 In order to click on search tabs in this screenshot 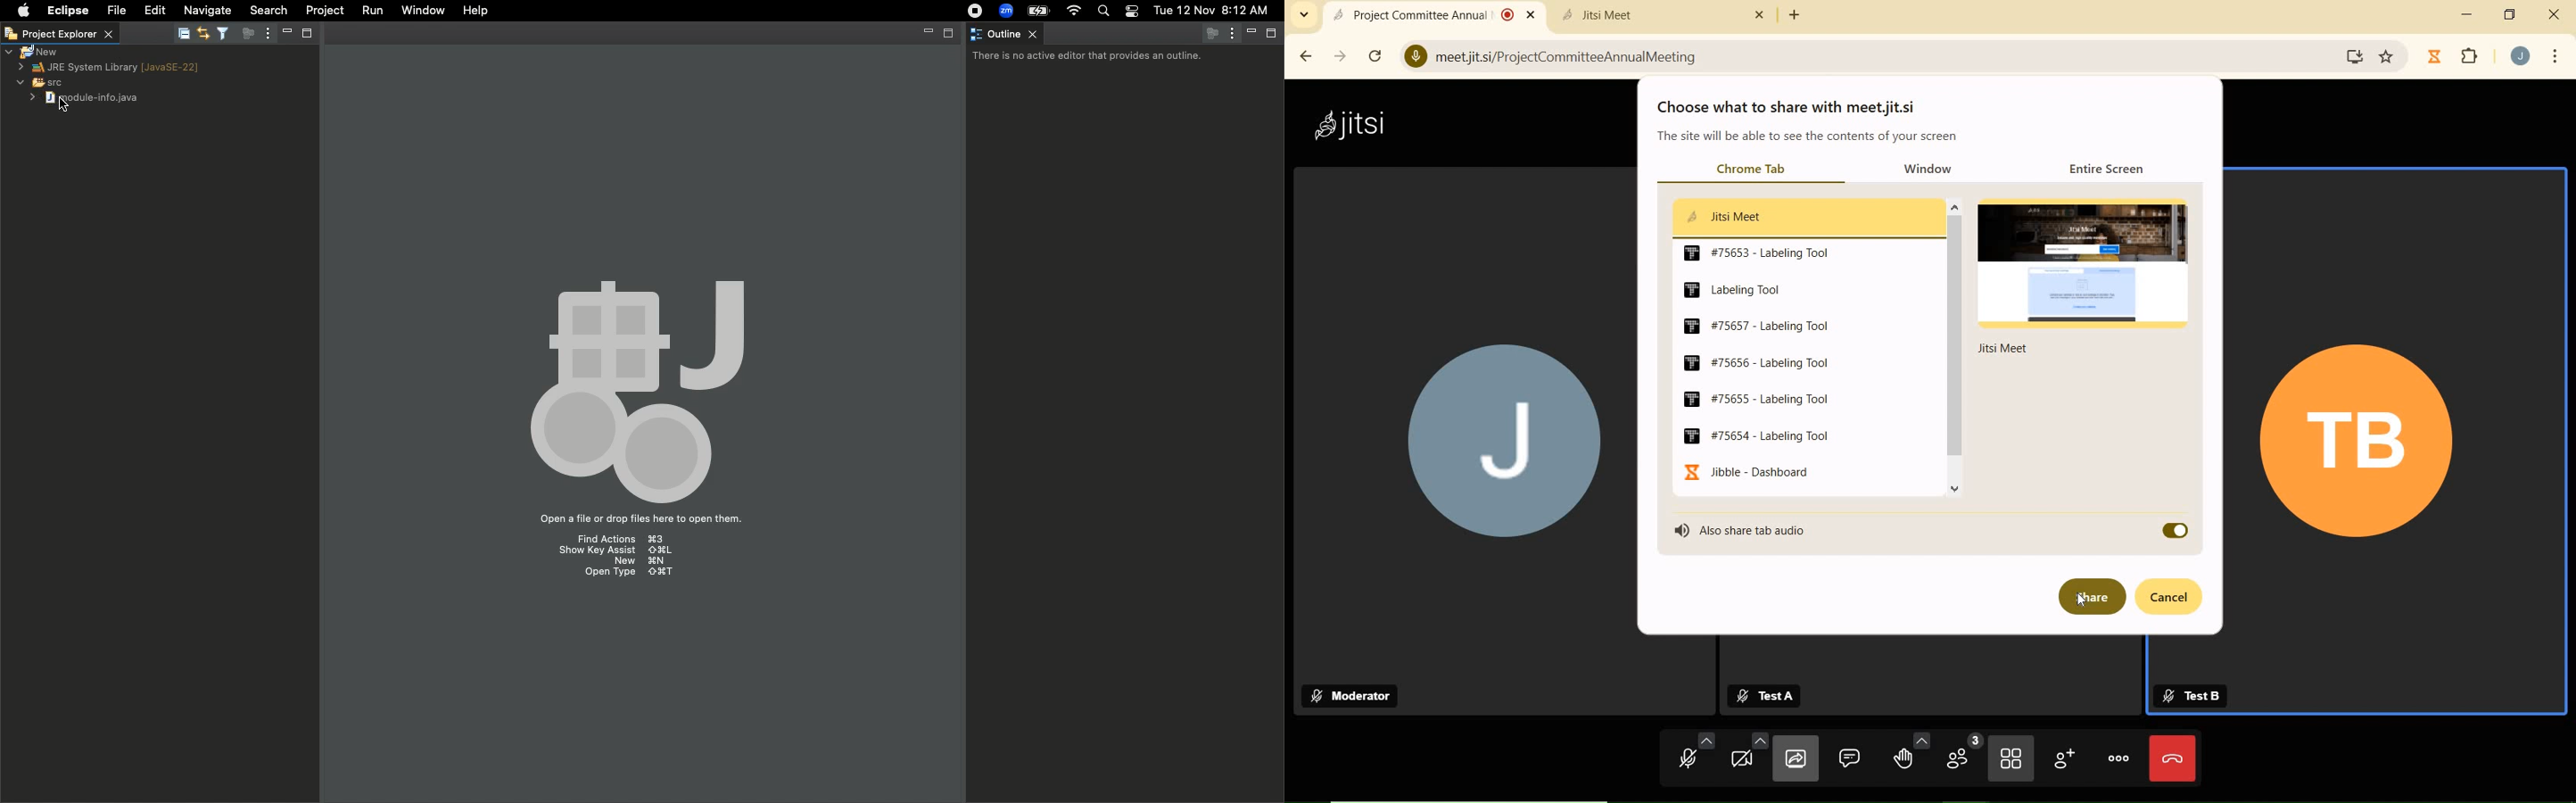, I will do `click(1306, 16)`.